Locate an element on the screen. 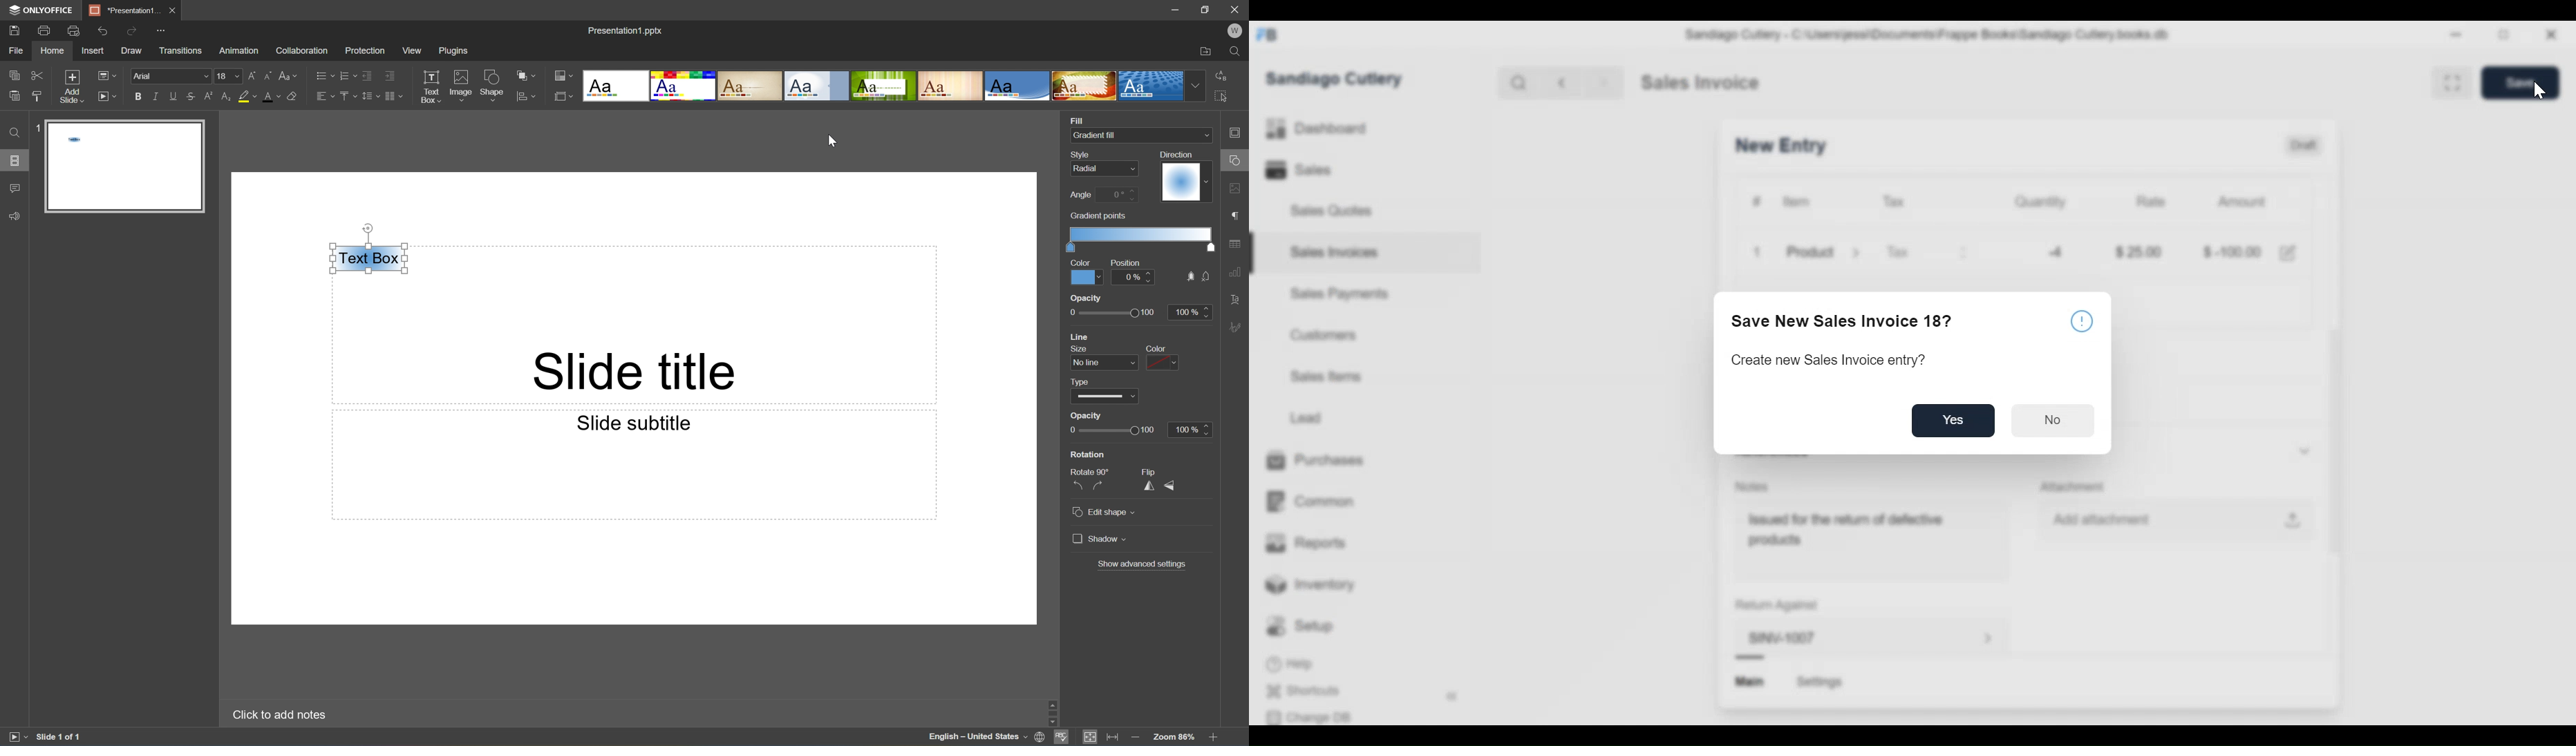 Image resolution: width=2576 pixels, height=756 pixels. Restore Down is located at coordinates (1207, 7).